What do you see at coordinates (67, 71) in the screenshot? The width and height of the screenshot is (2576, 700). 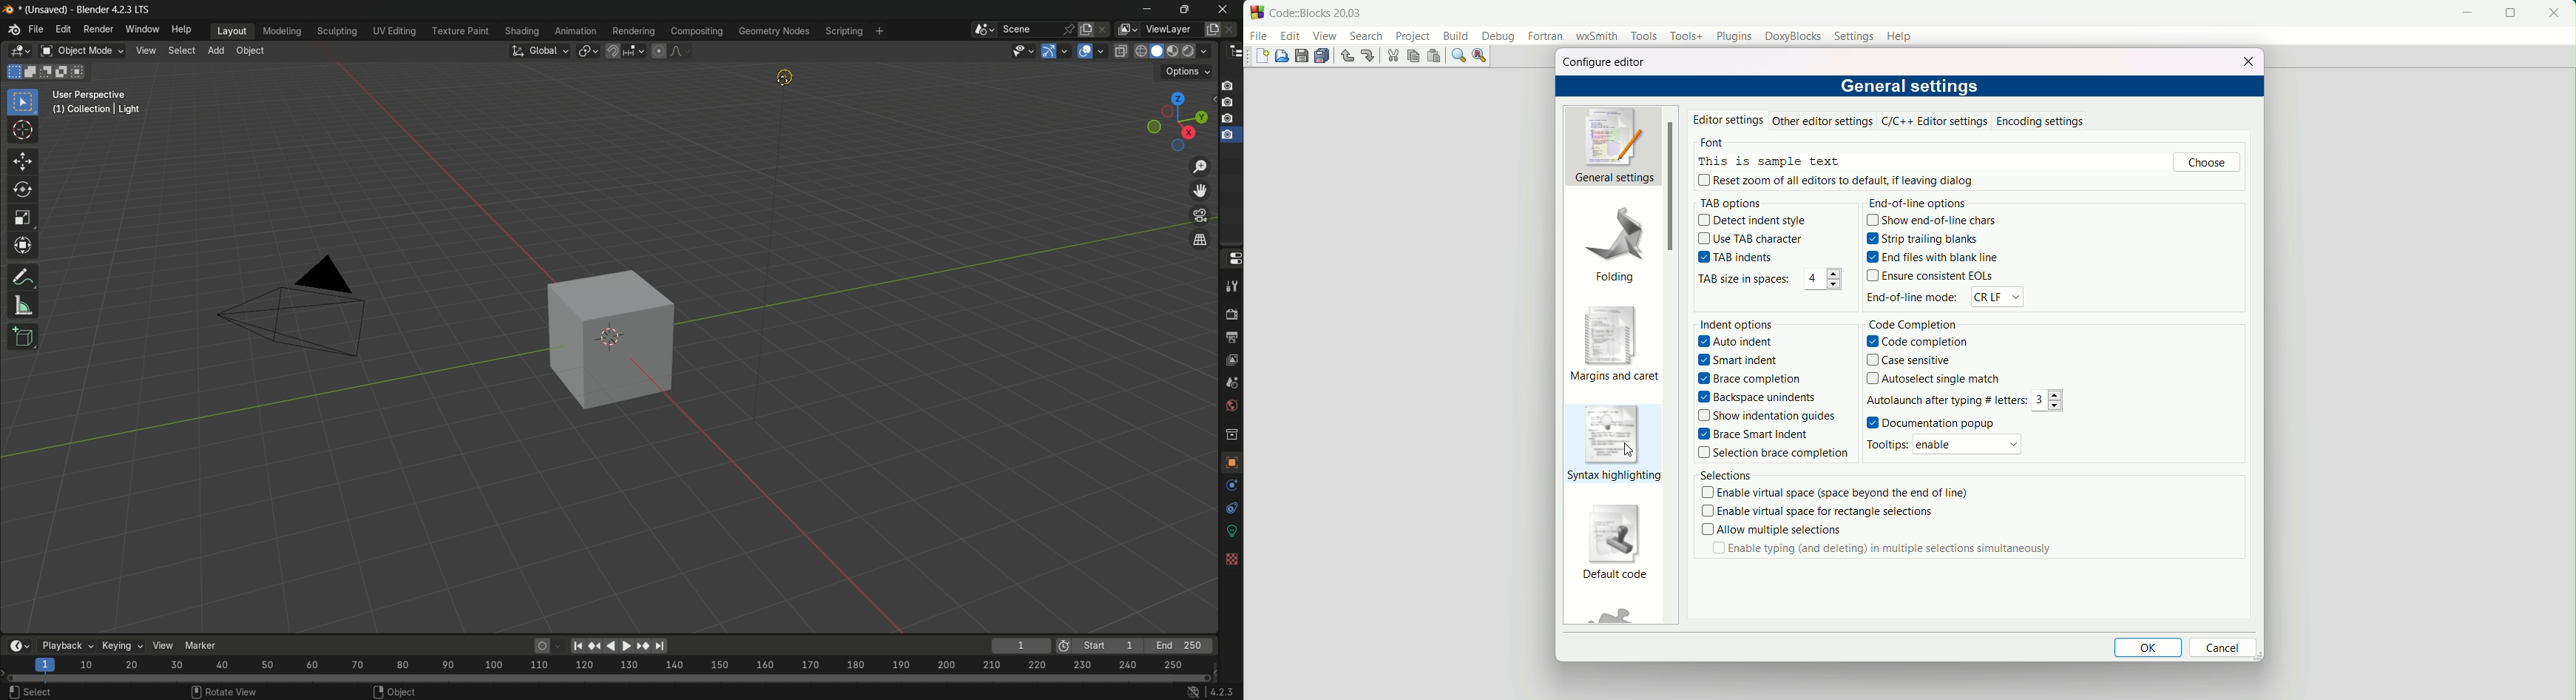 I see `invert selection` at bounding box center [67, 71].